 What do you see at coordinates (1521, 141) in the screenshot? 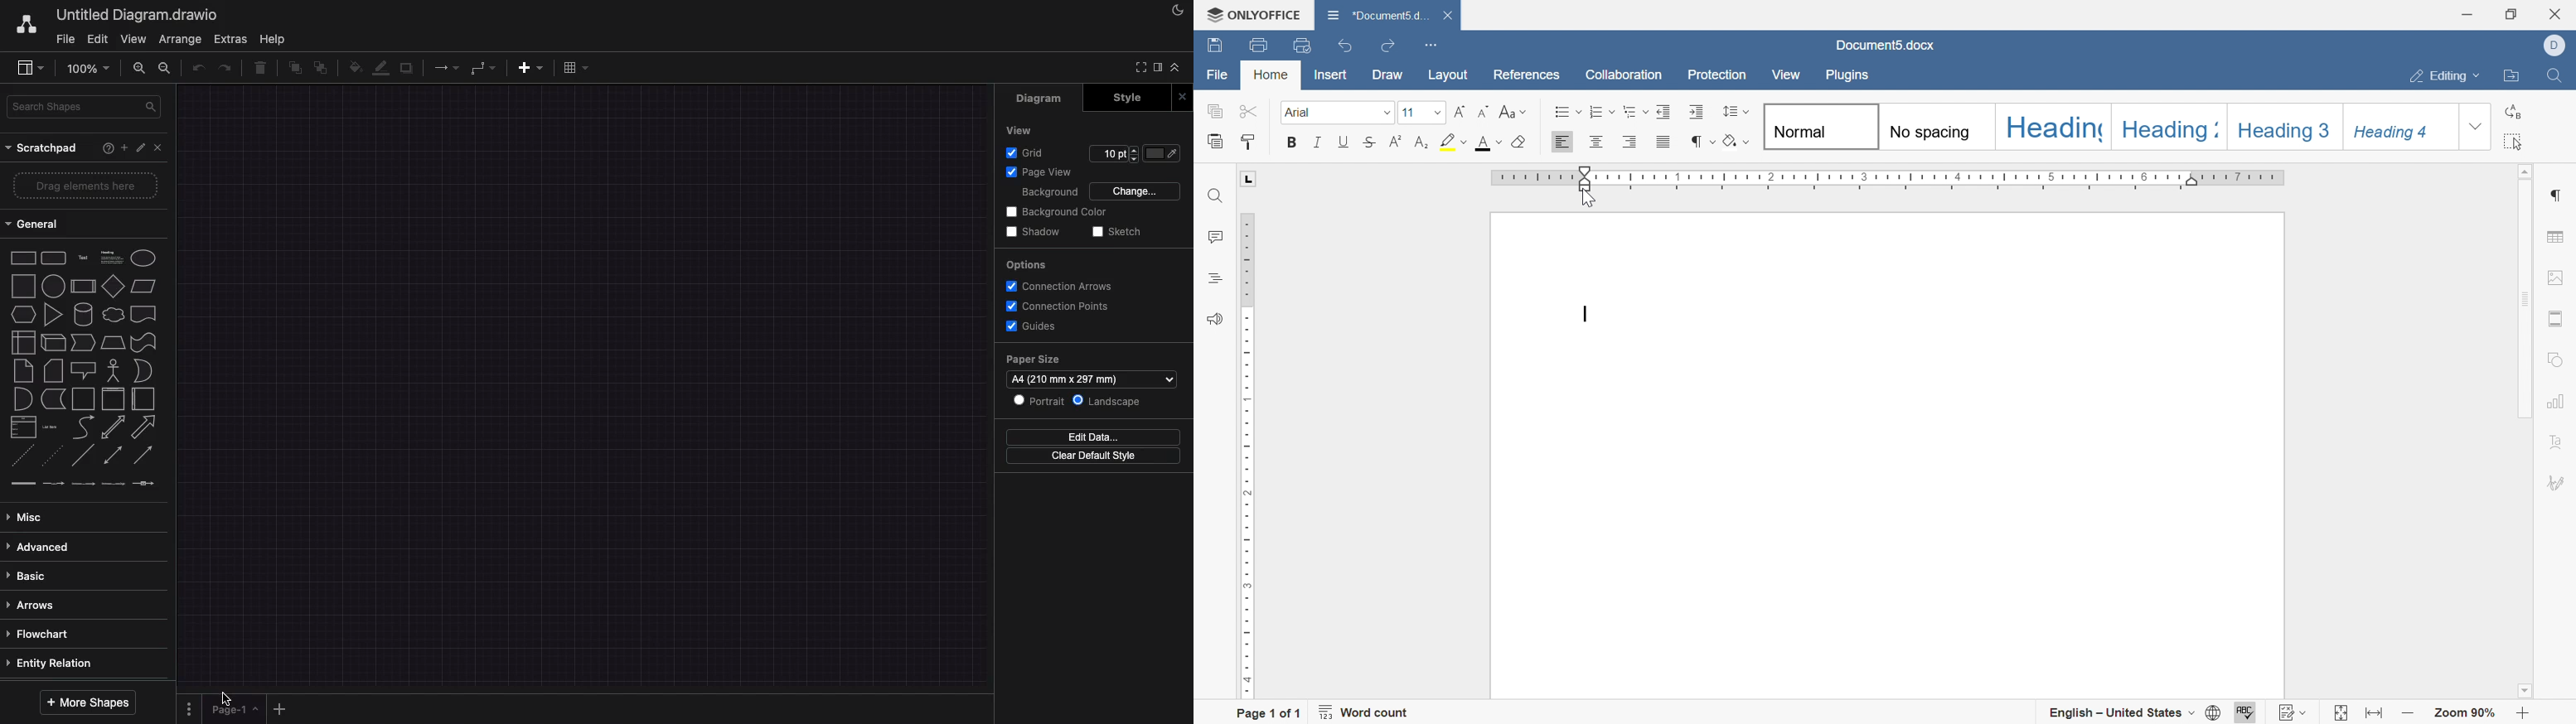
I see `clear style` at bounding box center [1521, 141].